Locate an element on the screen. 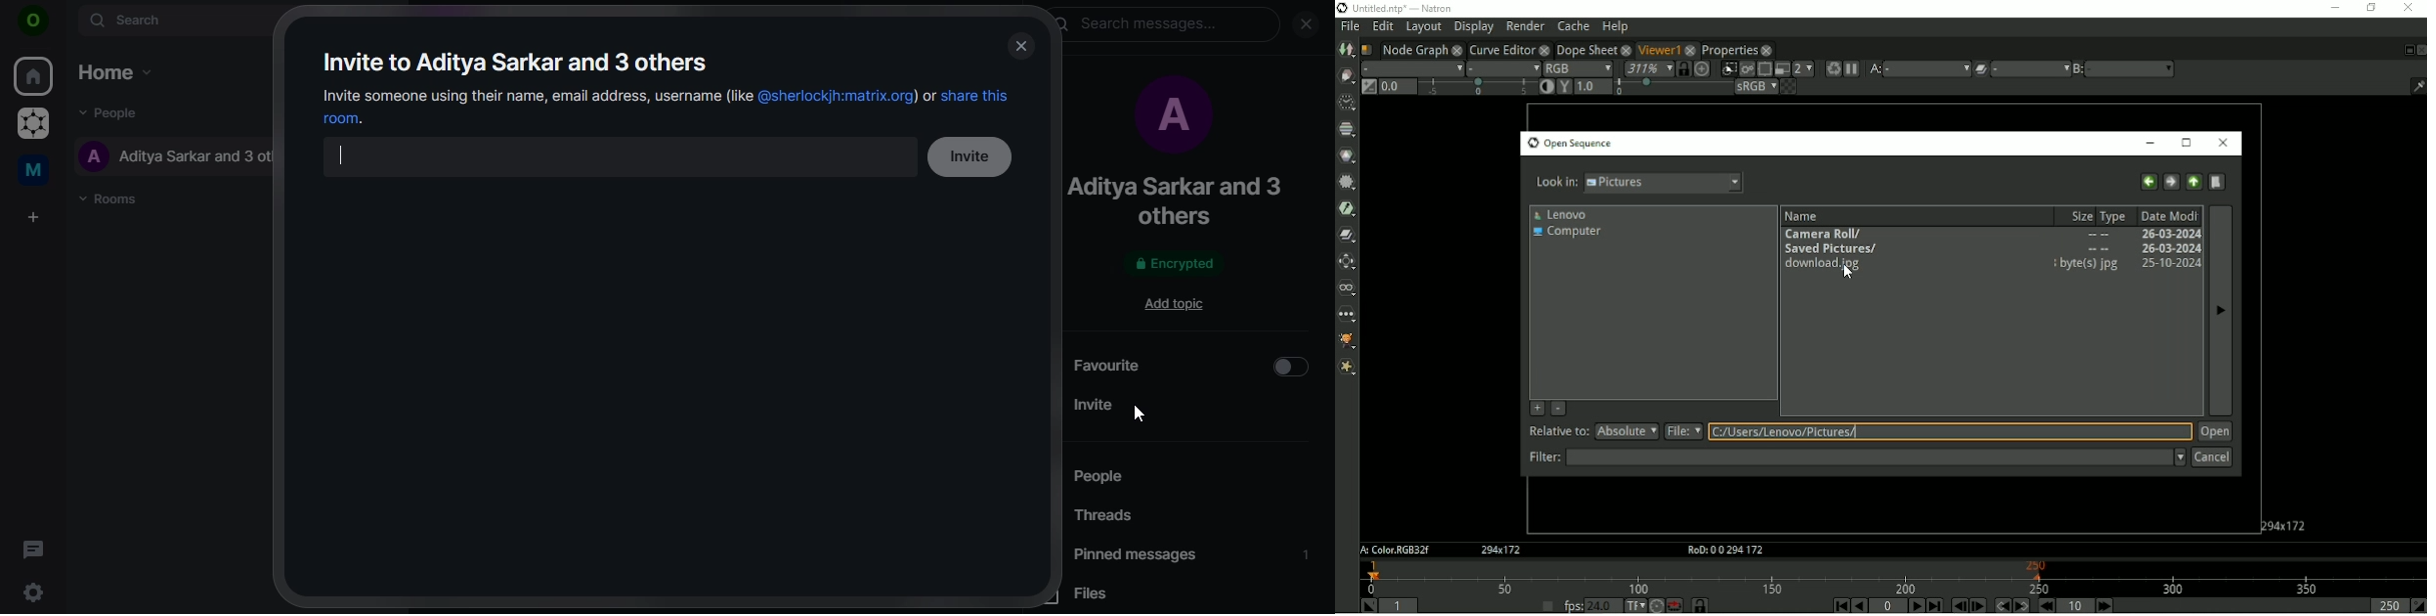 This screenshot has height=616, width=2436. people is located at coordinates (110, 114).